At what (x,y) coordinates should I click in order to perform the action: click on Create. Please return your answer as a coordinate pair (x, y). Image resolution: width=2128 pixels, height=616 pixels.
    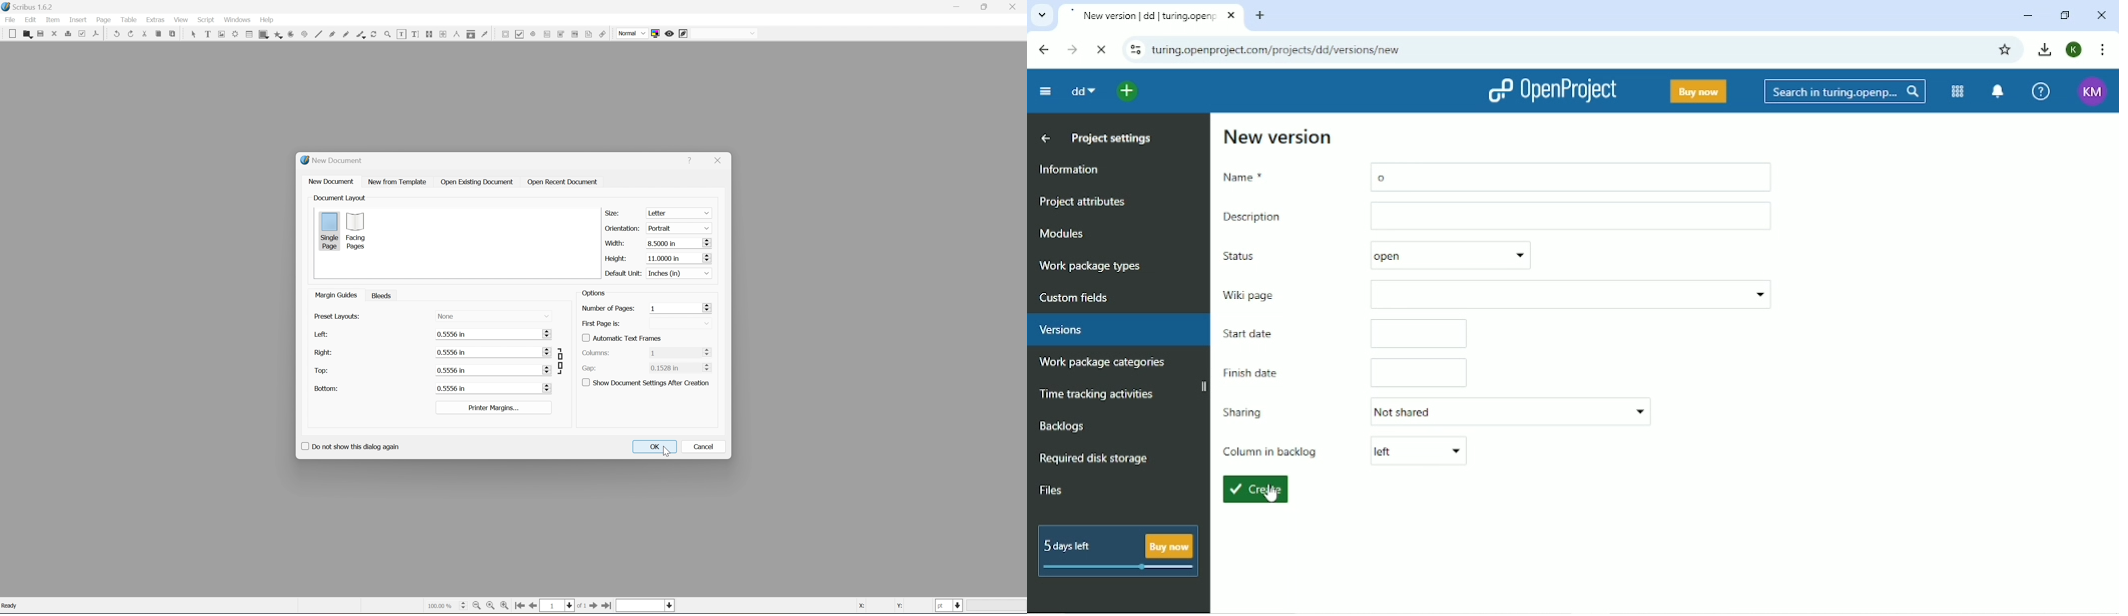
    Looking at the image, I should click on (1254, 490).